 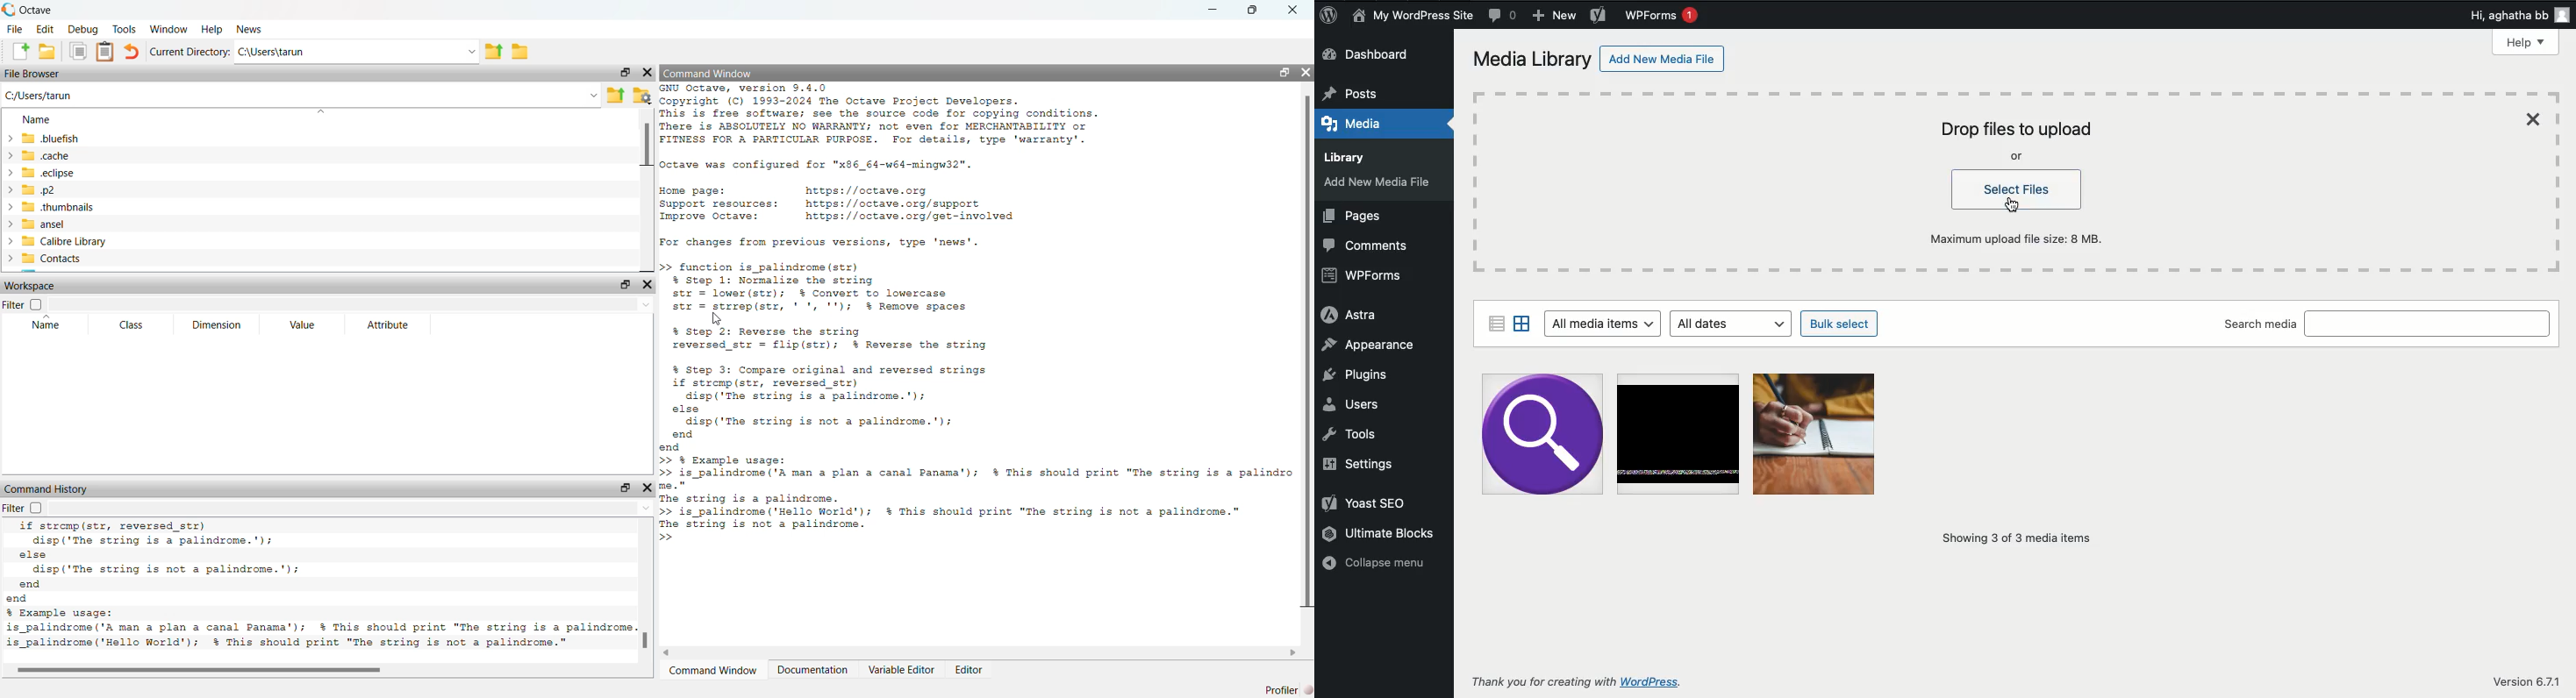 What do you see at coordinates (715, 442) in the screenshot?
I see `end` at bounding box center [715, 442].